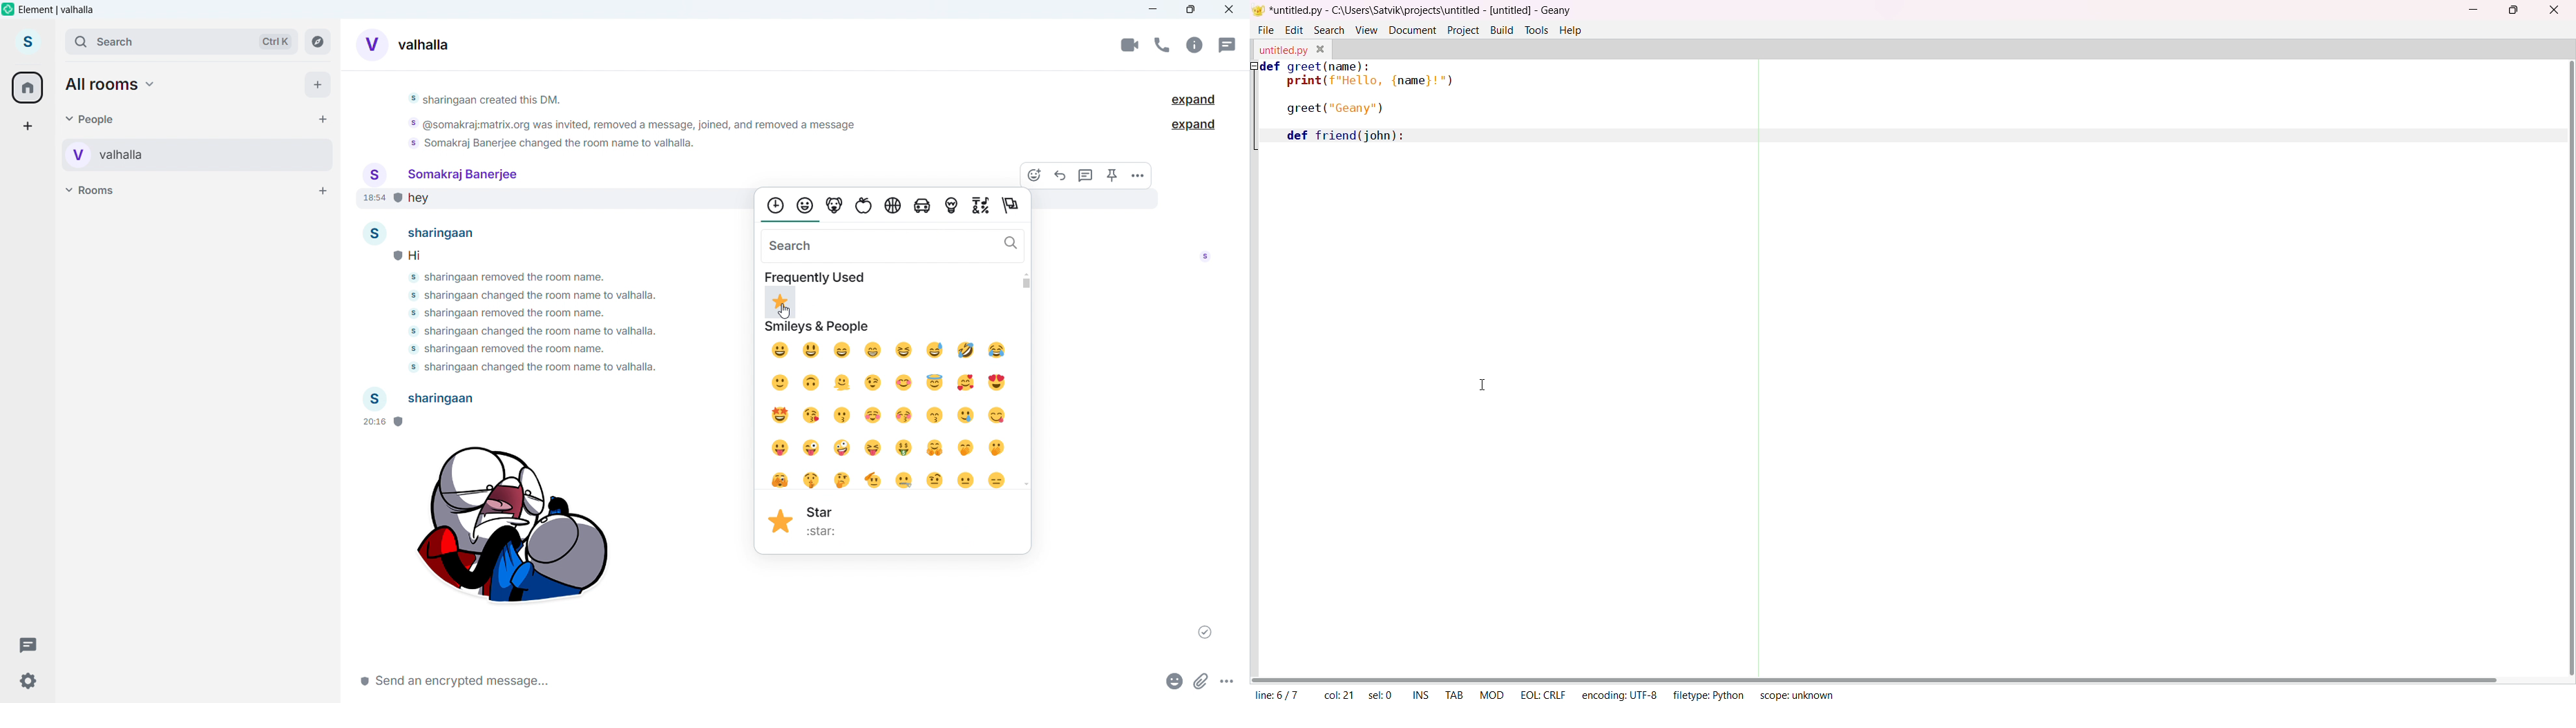 This screenshot has width=2576, height=728. What do you see at coordinates (156, 155) in the screenshot?
I see `Personal room ` at bounding box center [156, 155].